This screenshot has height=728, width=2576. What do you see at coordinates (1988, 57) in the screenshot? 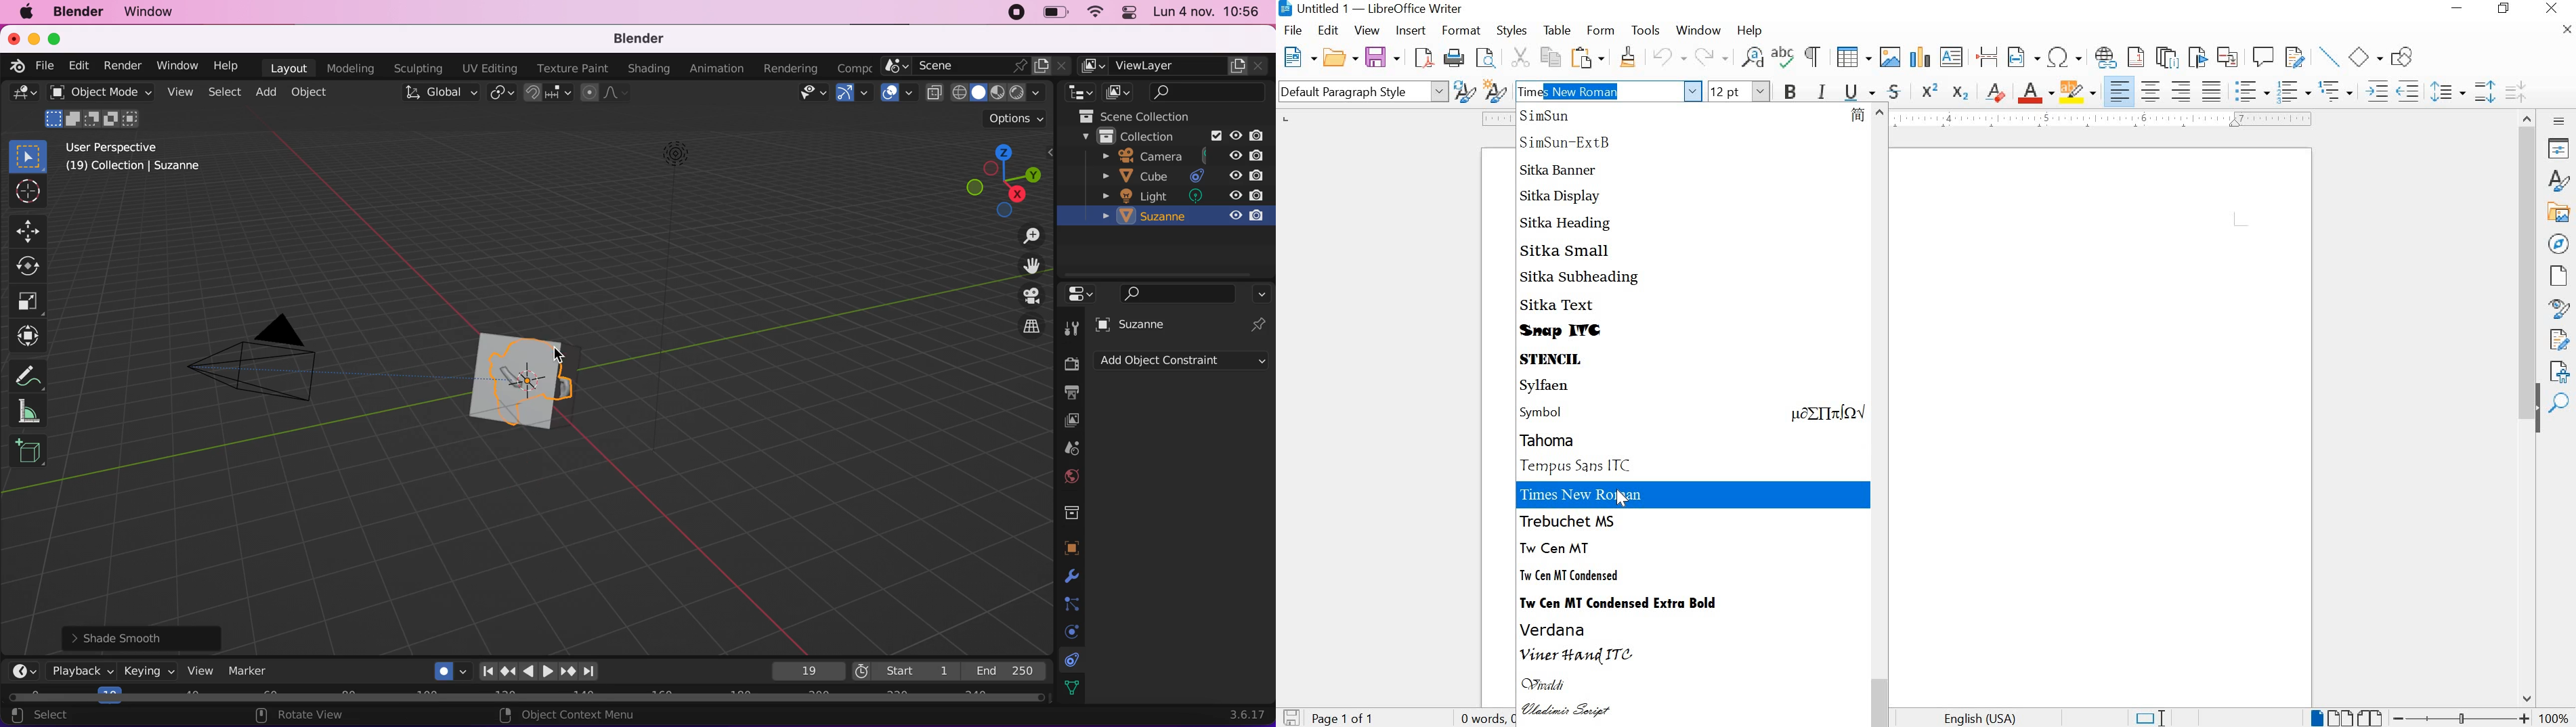
I see `INSERT PAGE BREAK` at bounding box center [1988, 57].